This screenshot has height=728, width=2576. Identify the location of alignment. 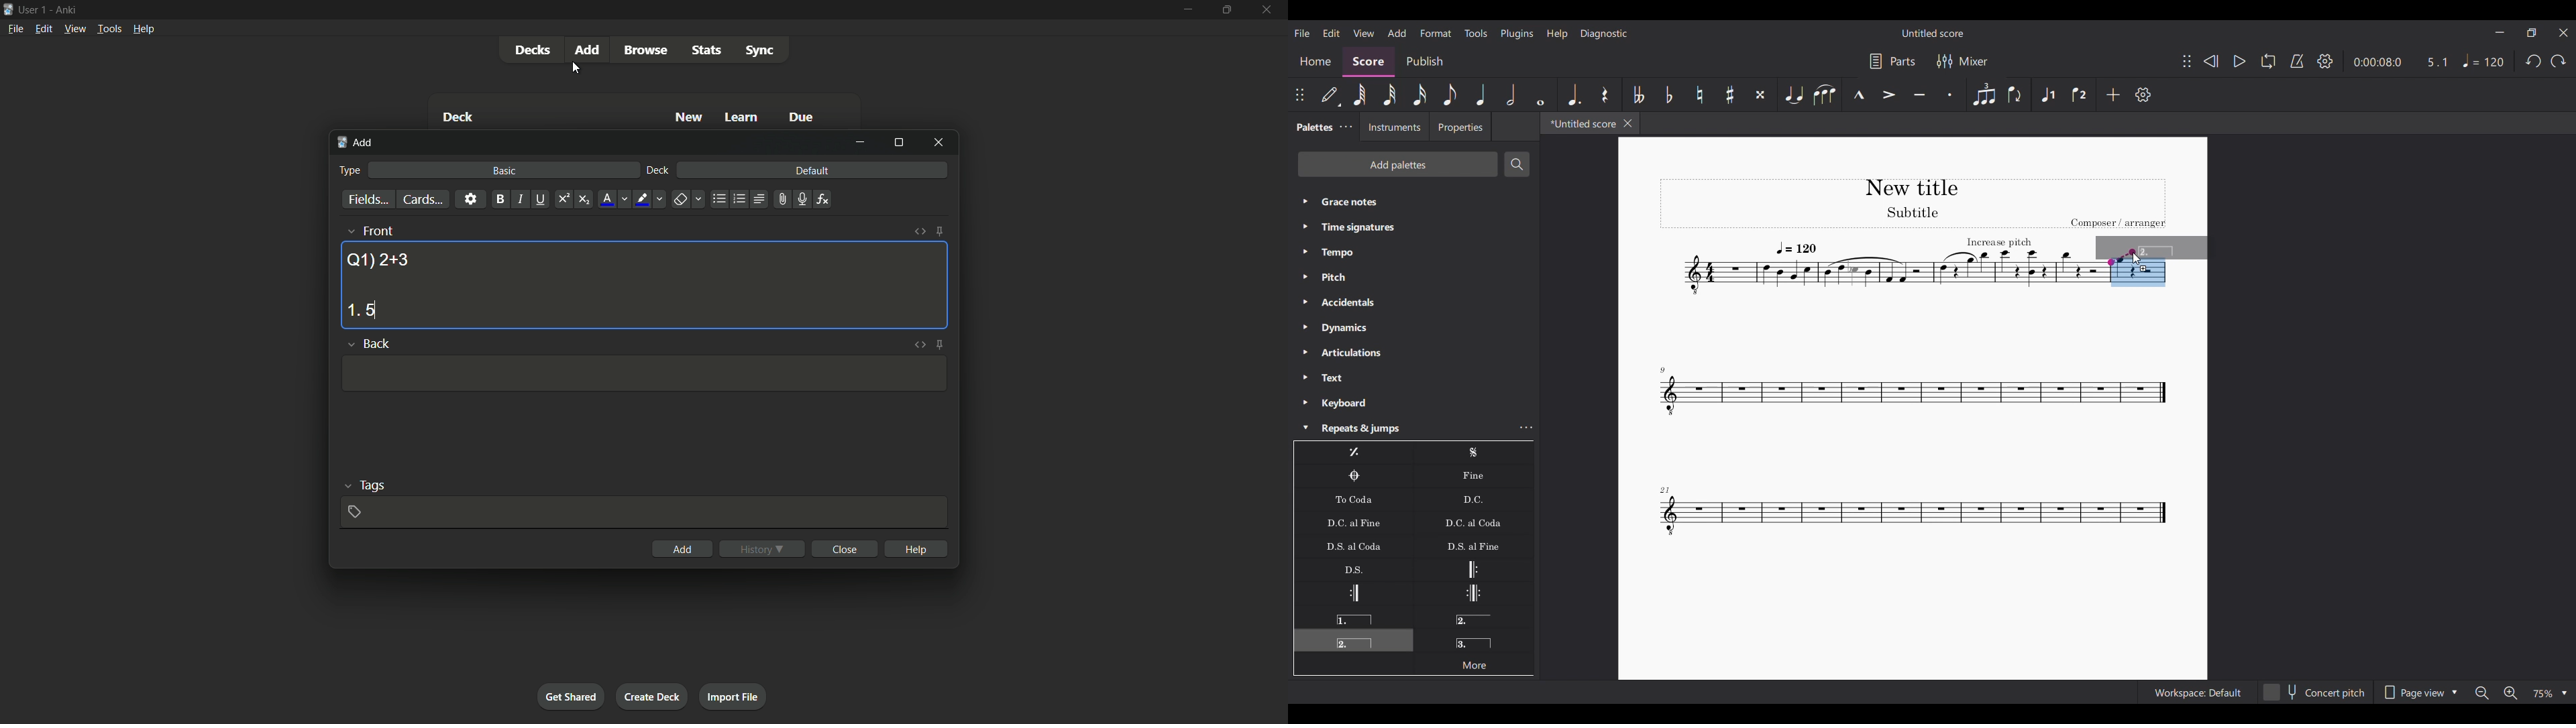
(758, 200).